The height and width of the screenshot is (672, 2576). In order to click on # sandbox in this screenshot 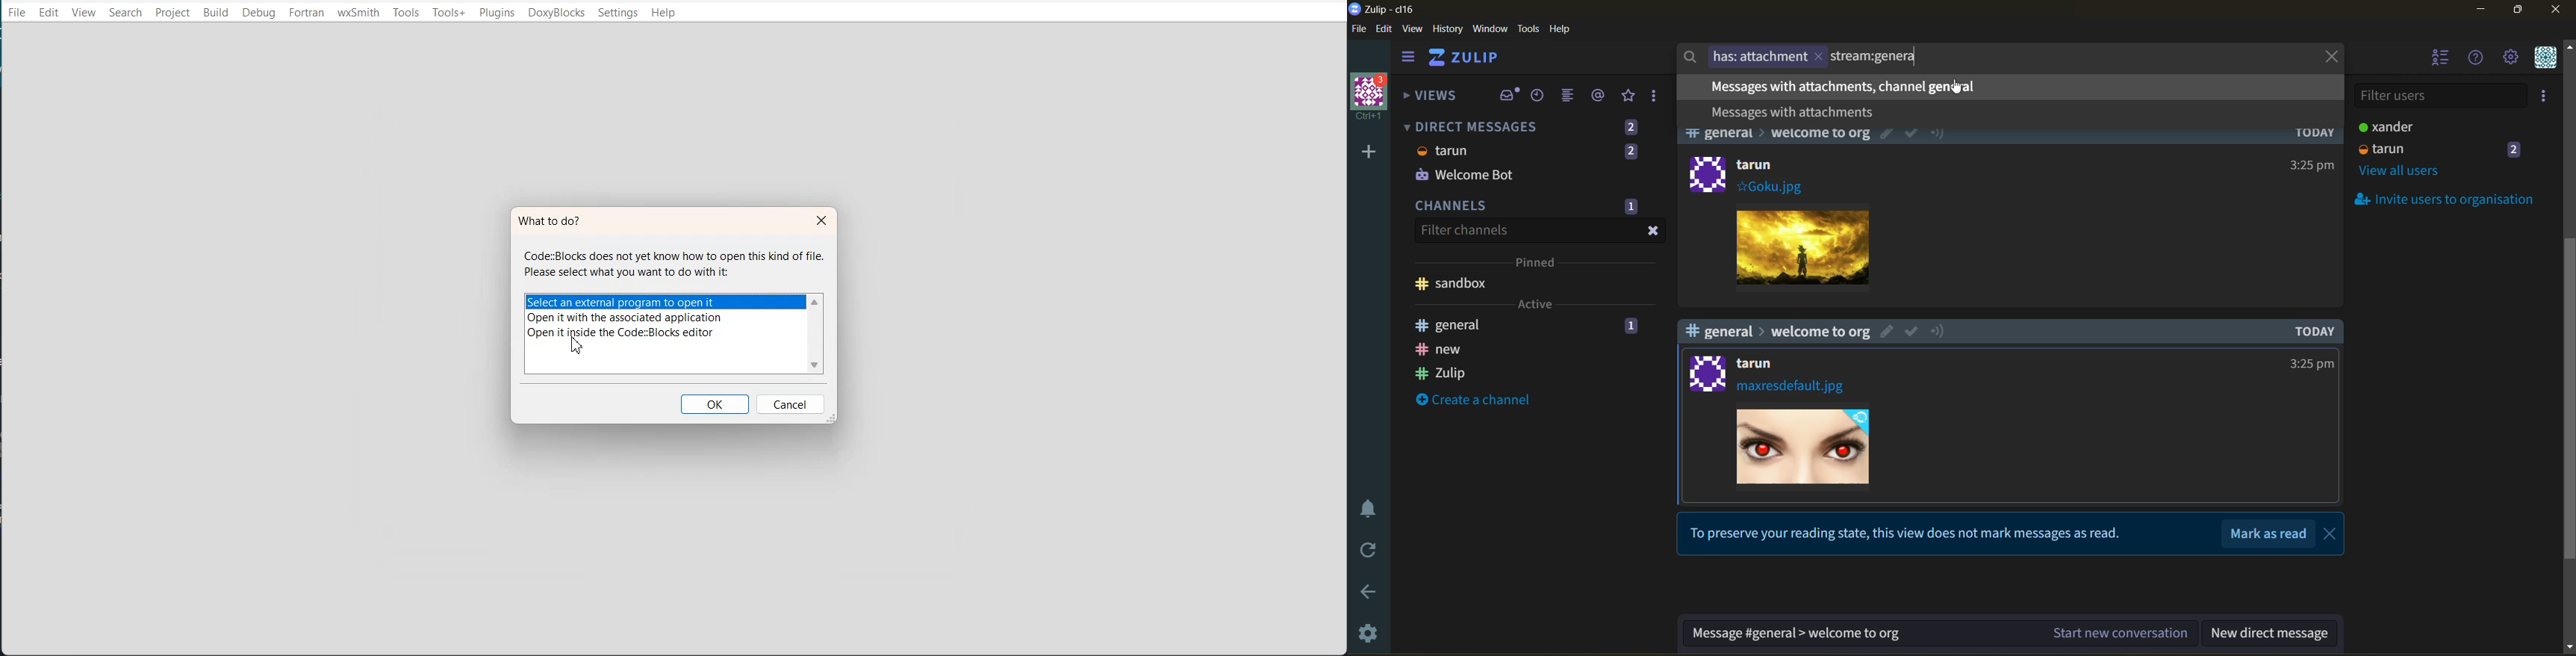, I will do `click(1453, 284)`.